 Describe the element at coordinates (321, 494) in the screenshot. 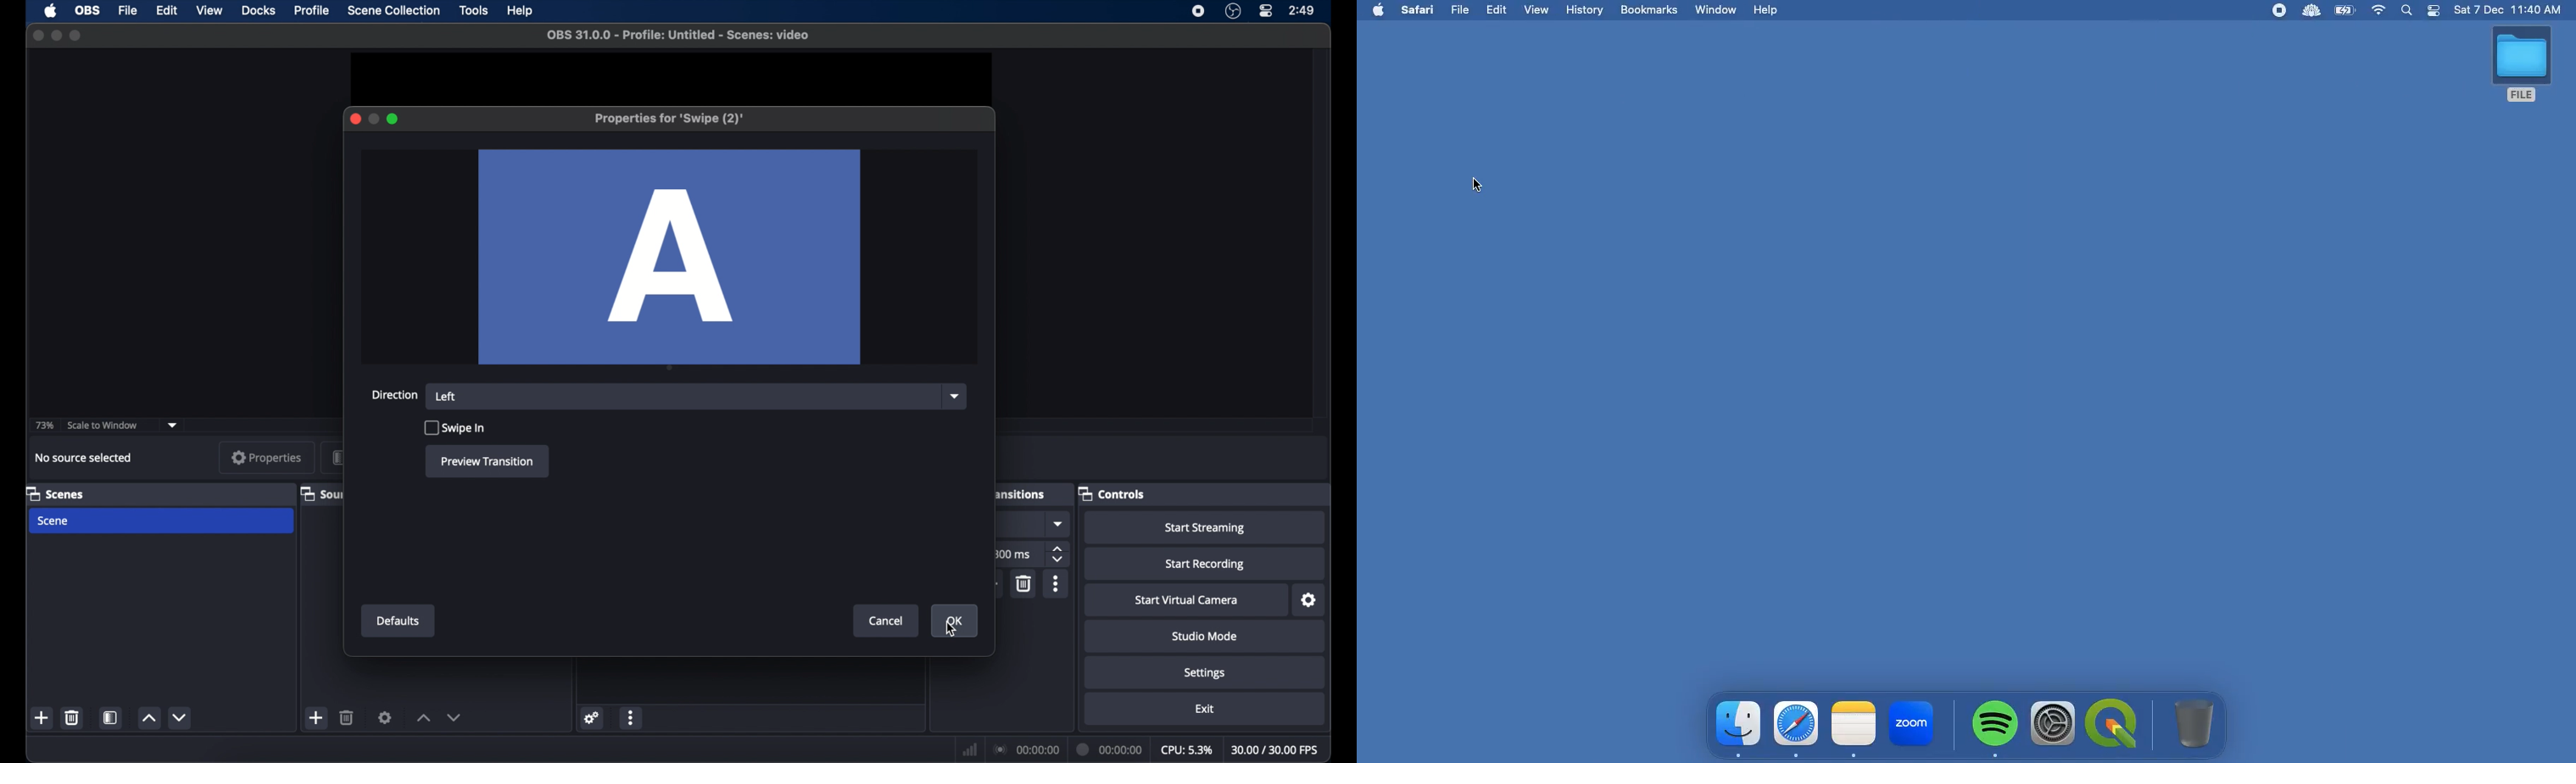

I see `sources` at that location.